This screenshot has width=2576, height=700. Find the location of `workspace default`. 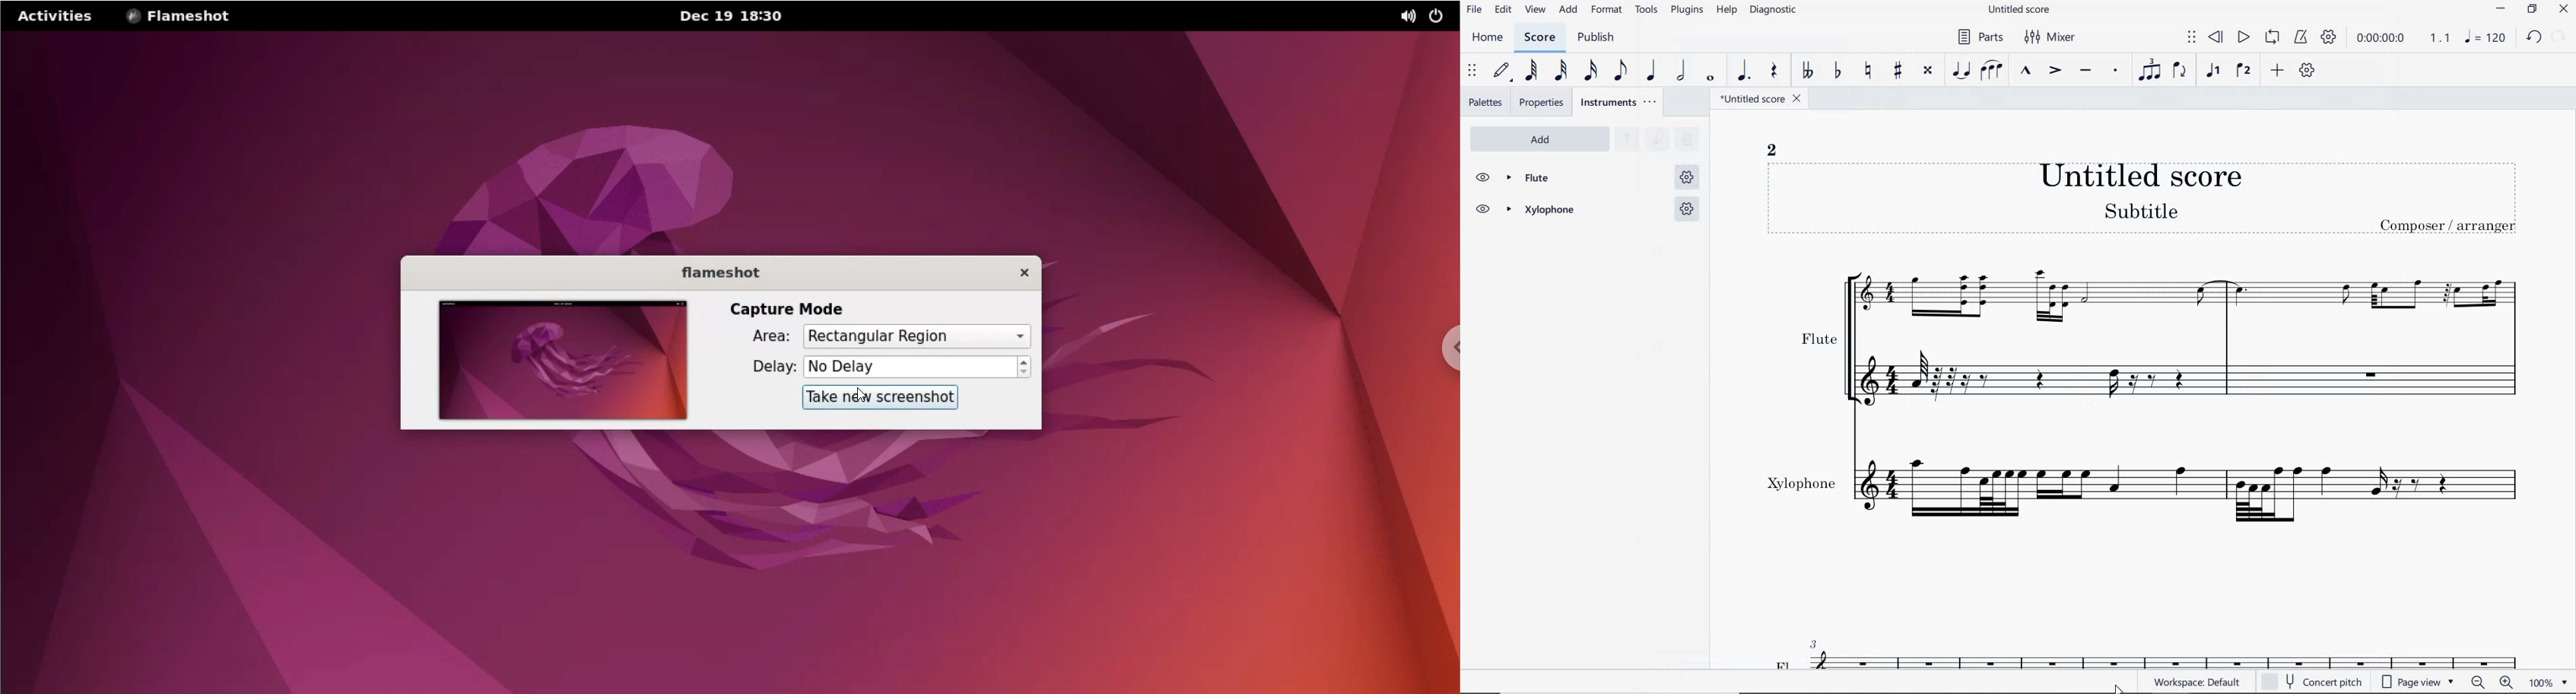

workspace default is located at coordinates (2194, 682).